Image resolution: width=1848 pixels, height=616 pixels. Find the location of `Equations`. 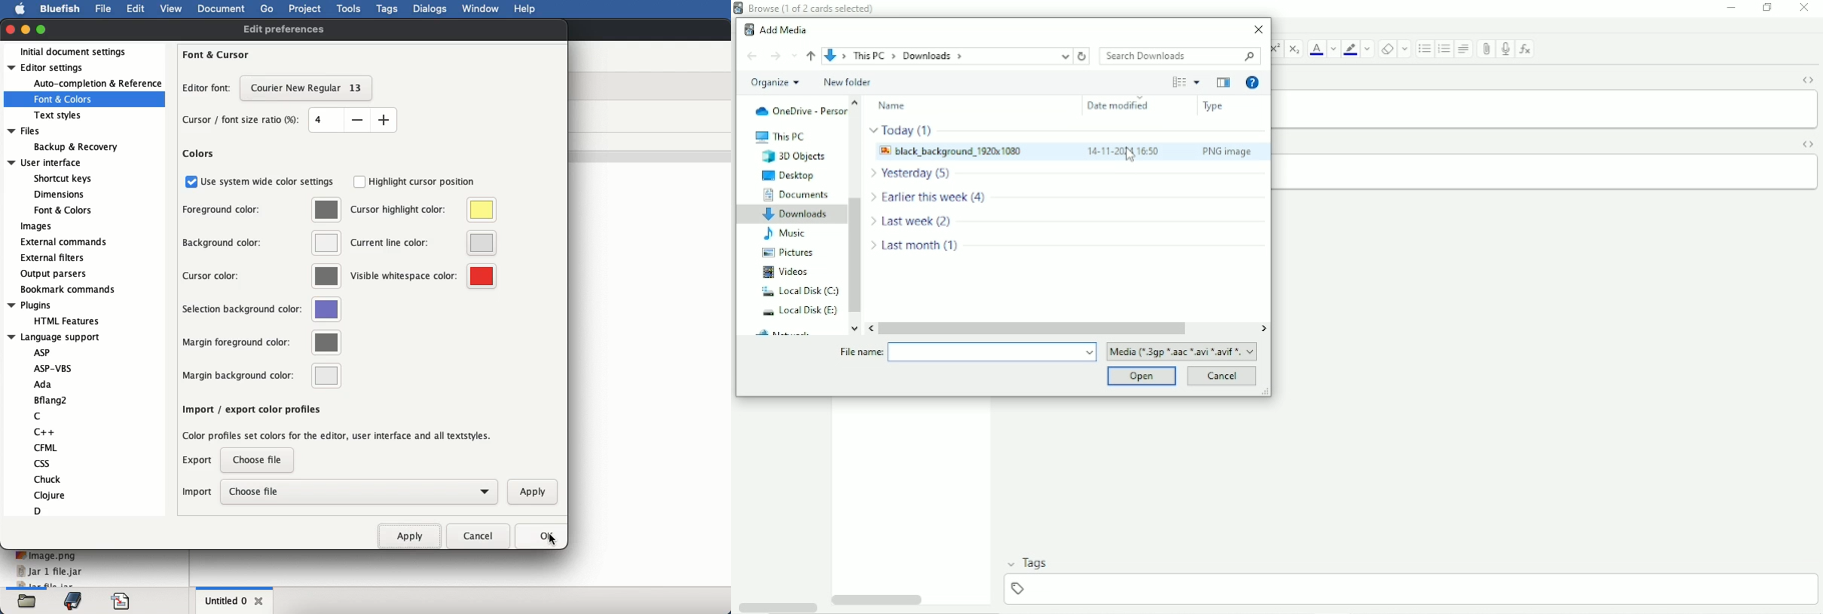

Equations is located at coordinates (1525, 48).